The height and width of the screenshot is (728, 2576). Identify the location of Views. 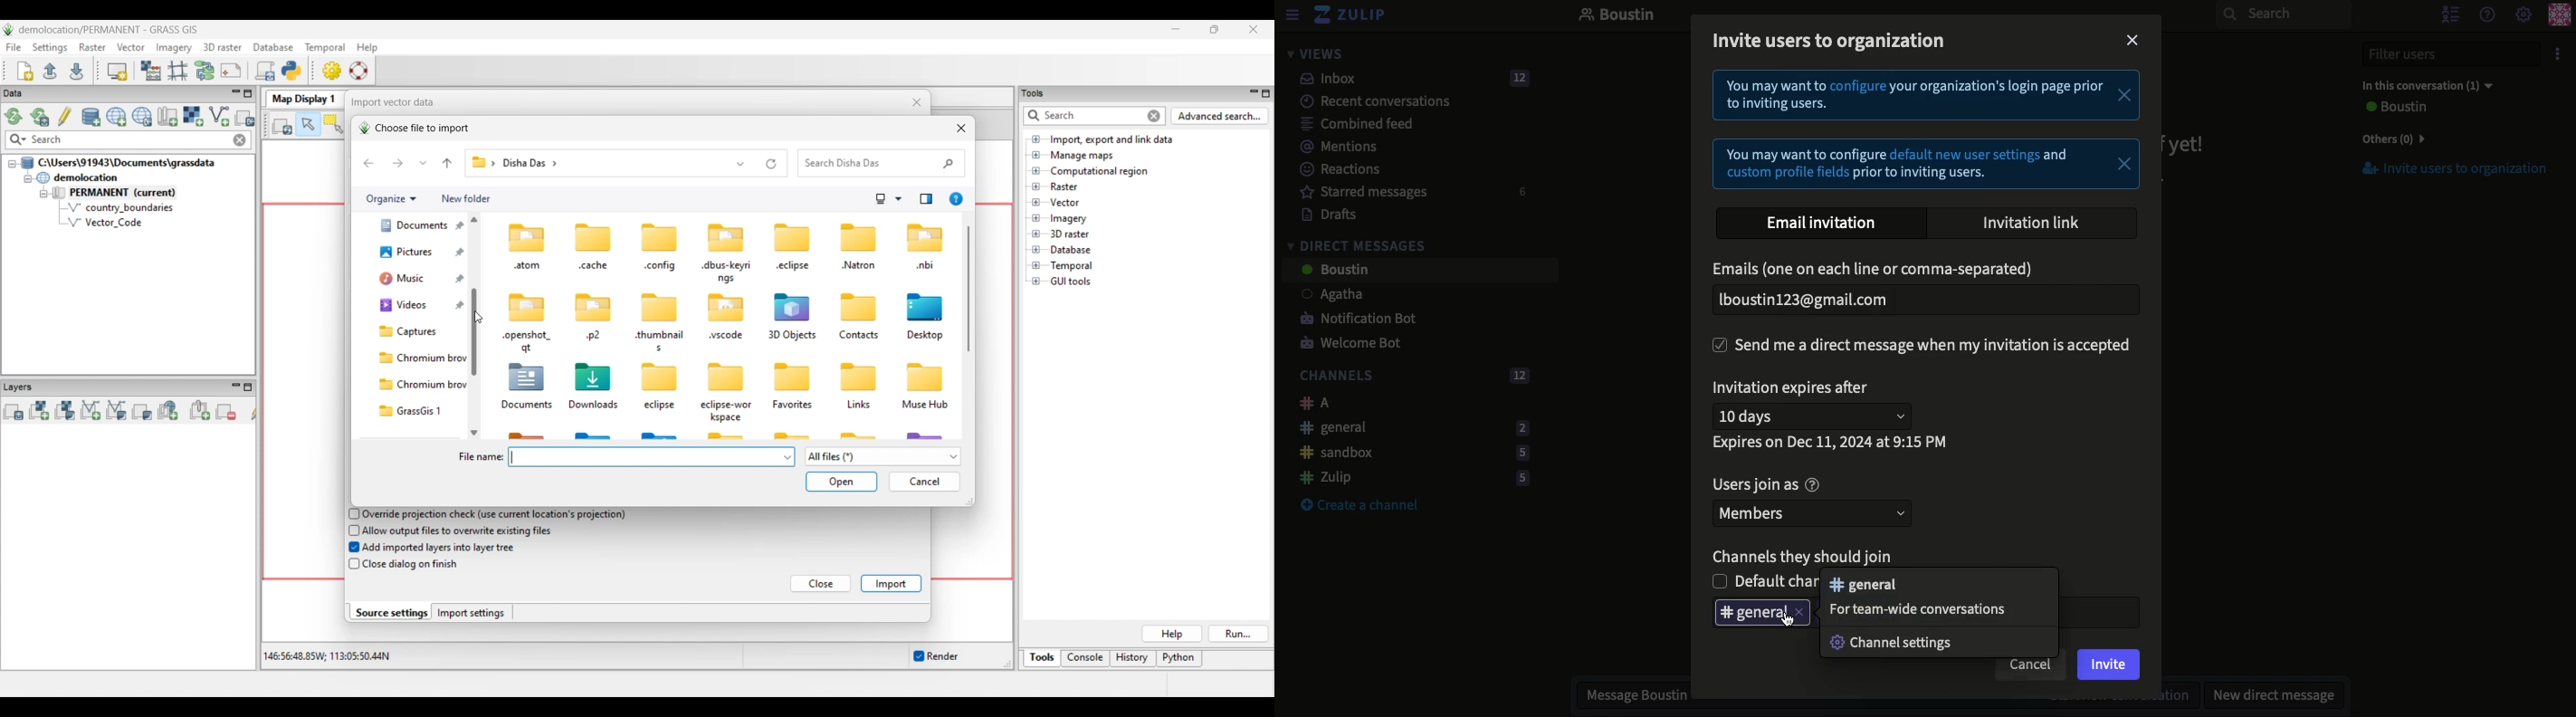
(1314, 53).